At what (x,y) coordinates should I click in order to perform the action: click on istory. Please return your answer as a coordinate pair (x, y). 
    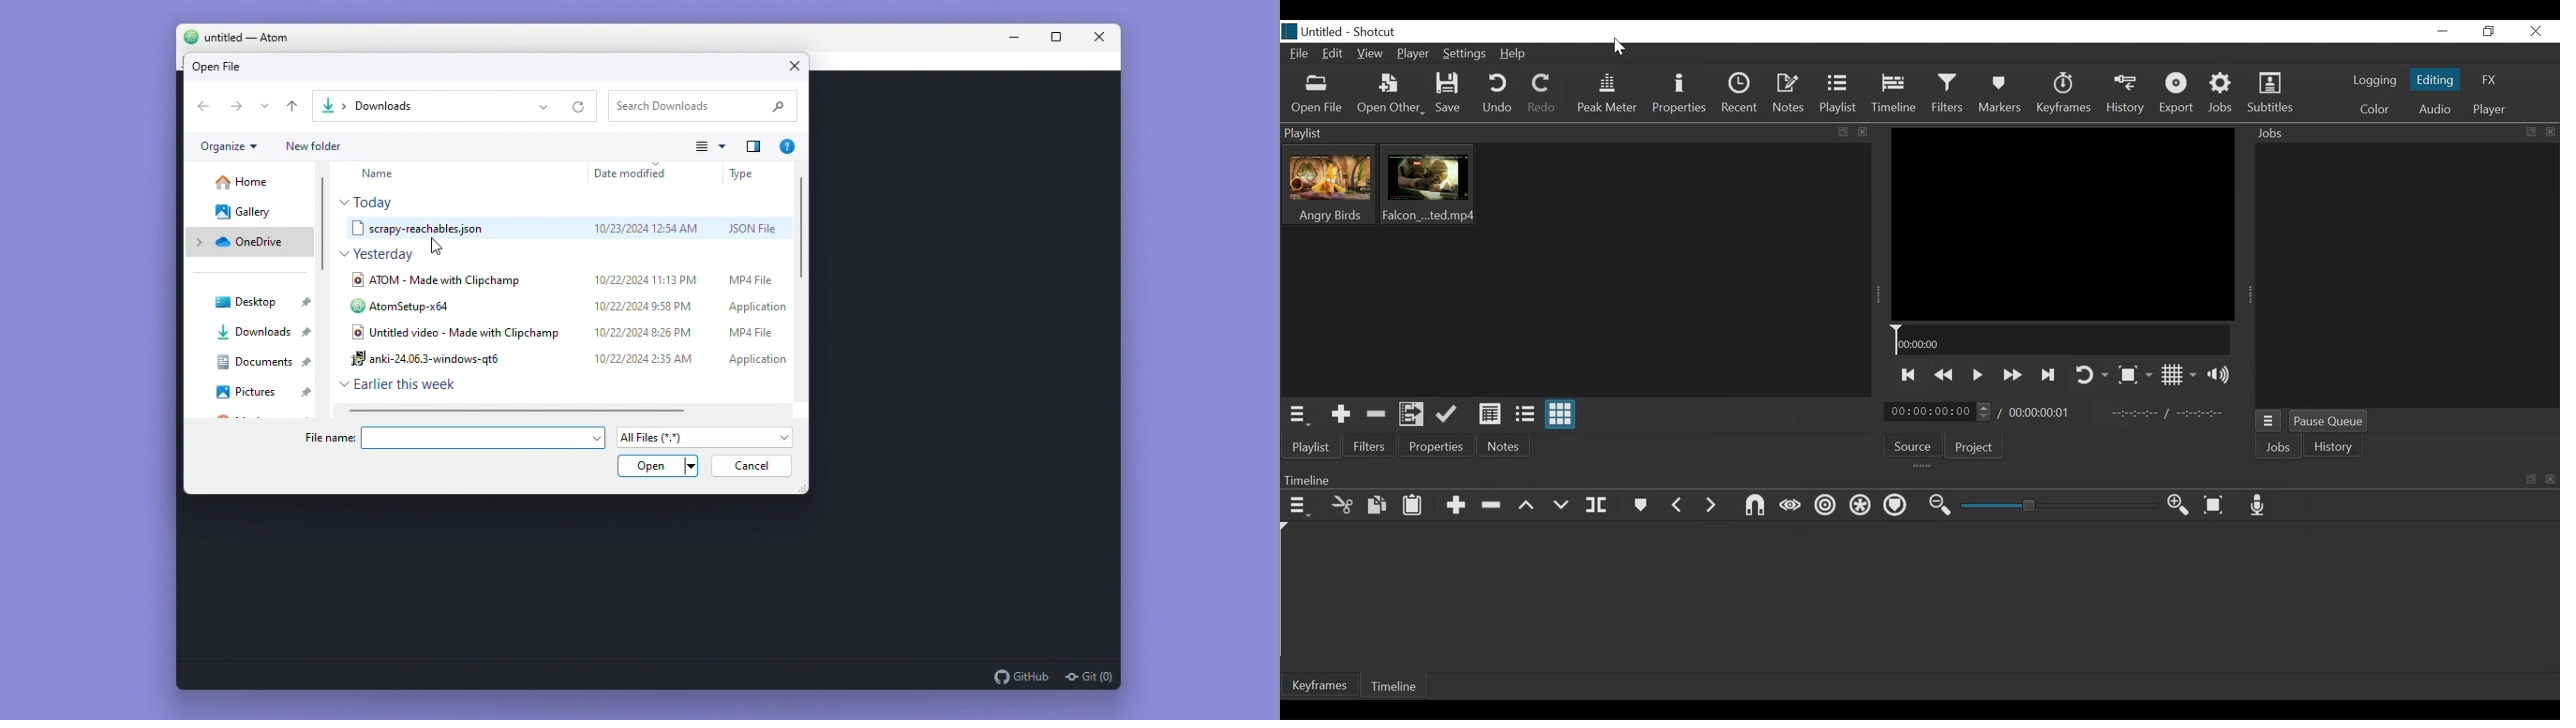
    Looking at the image, I should click on (2337, 447).